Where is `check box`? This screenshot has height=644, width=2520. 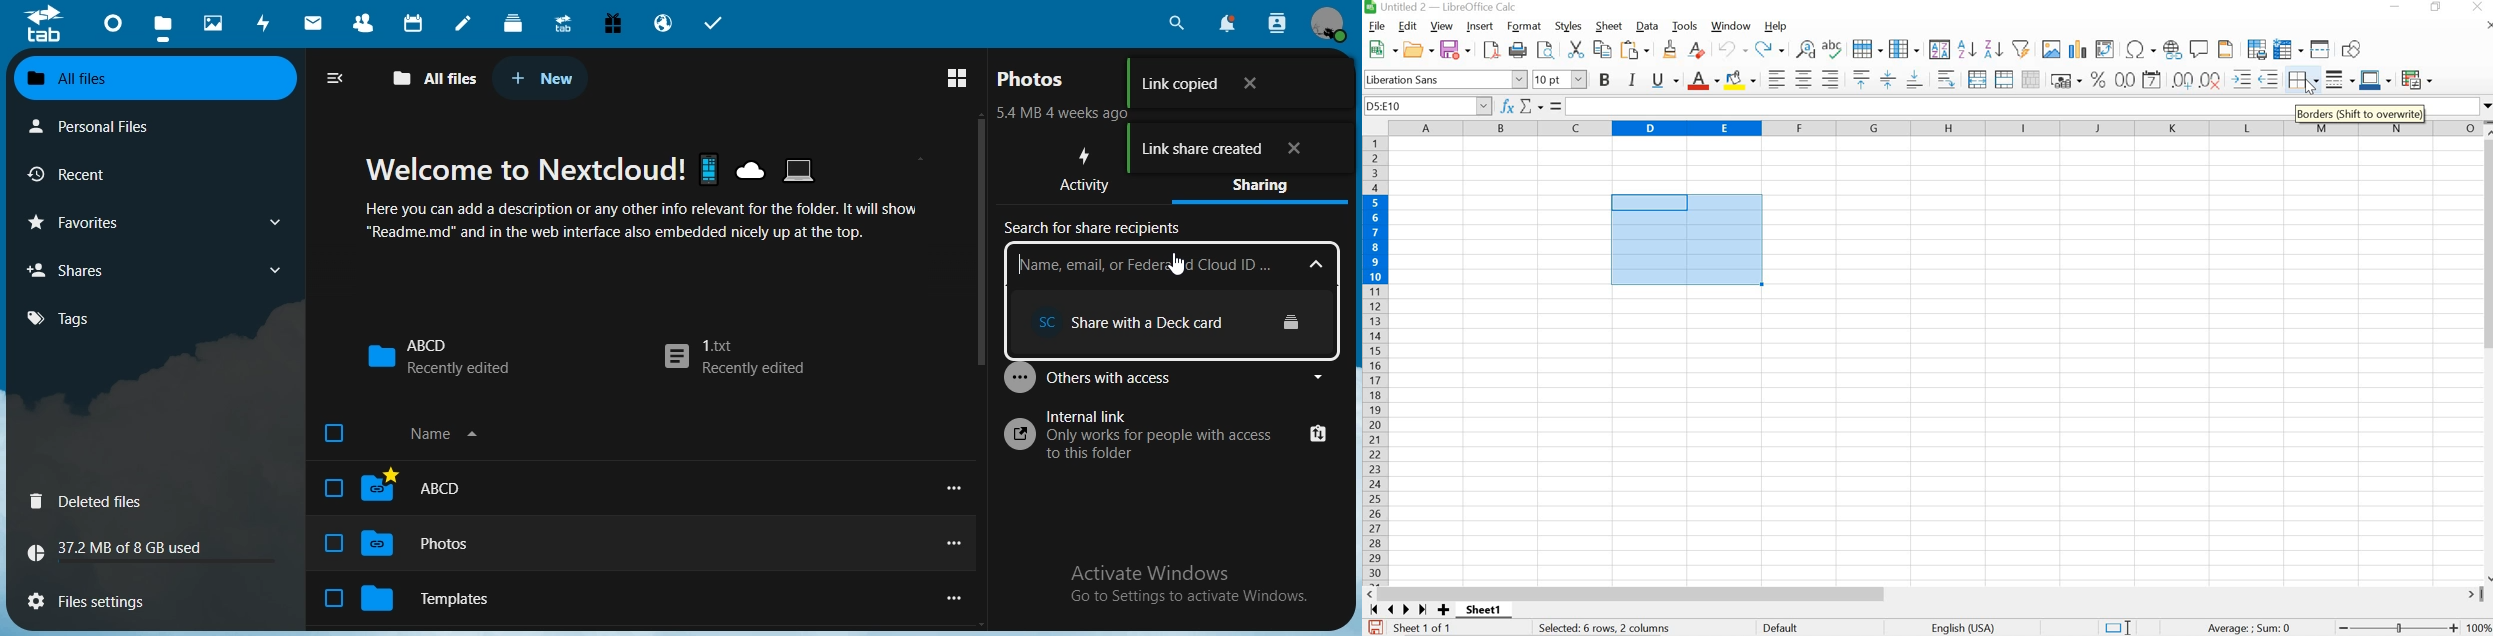
check box is located at coordinates (332, 544).